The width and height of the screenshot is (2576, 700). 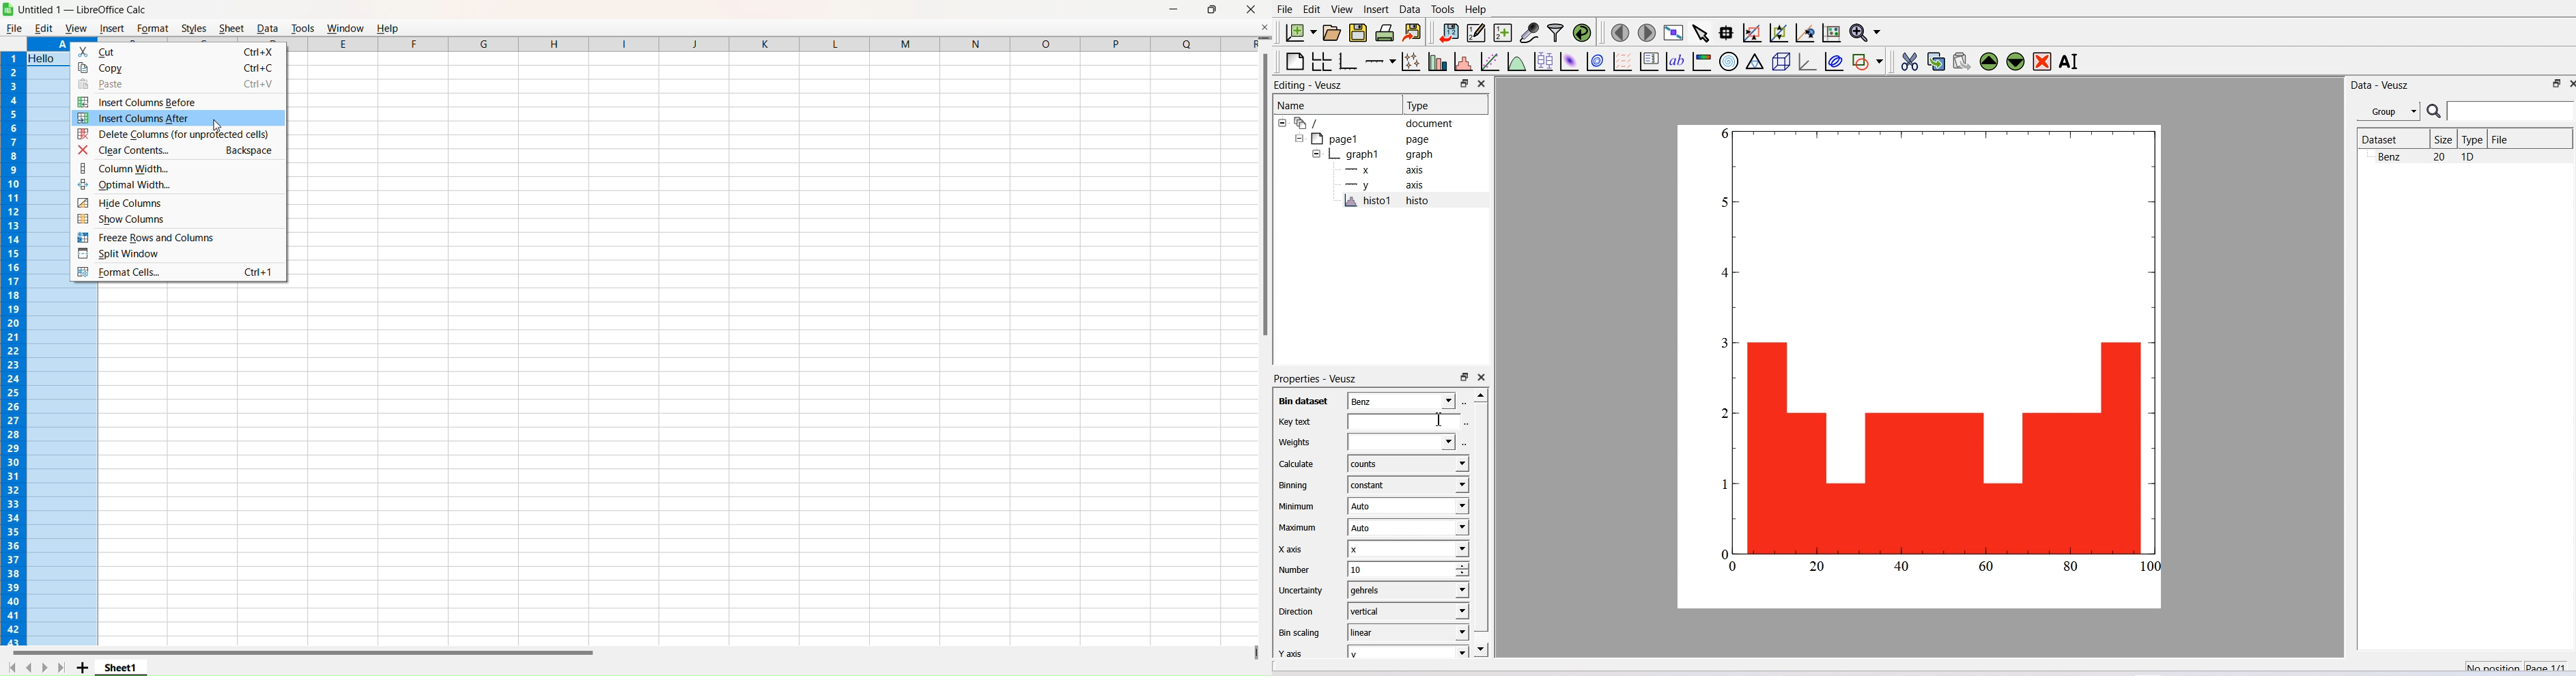 I want to click on Paste, so click(x=178, y=84).